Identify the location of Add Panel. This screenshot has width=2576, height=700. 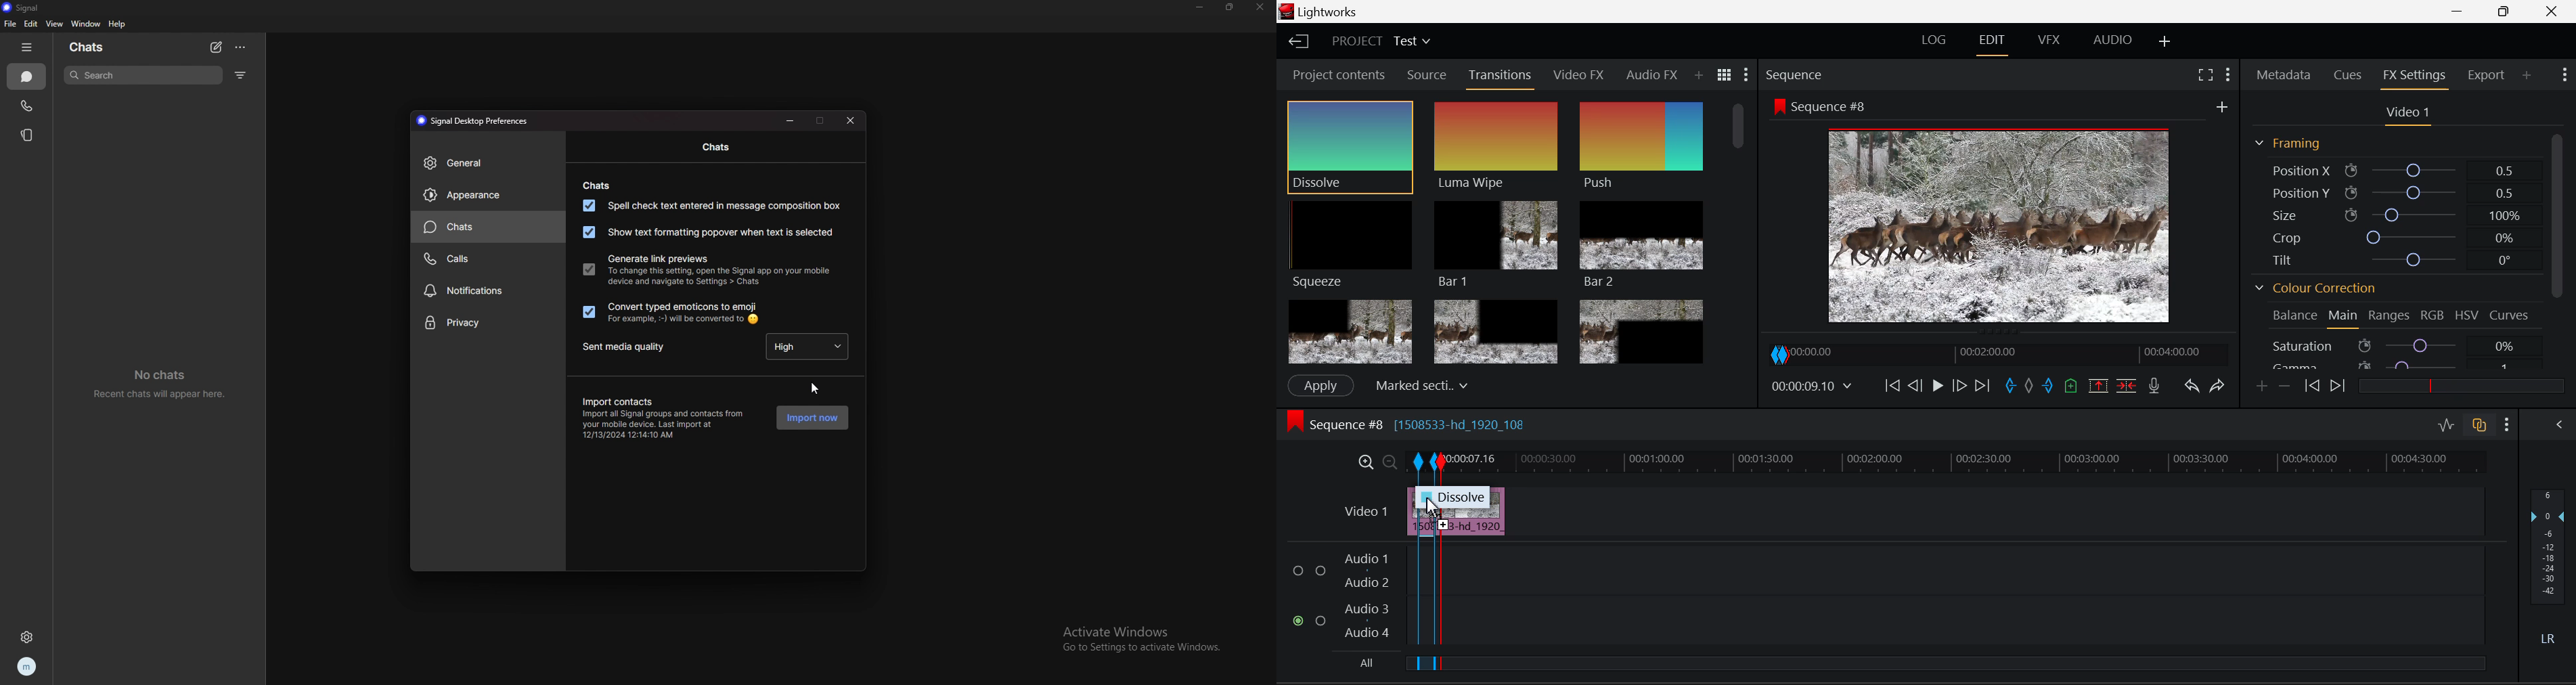
(1698, 76).